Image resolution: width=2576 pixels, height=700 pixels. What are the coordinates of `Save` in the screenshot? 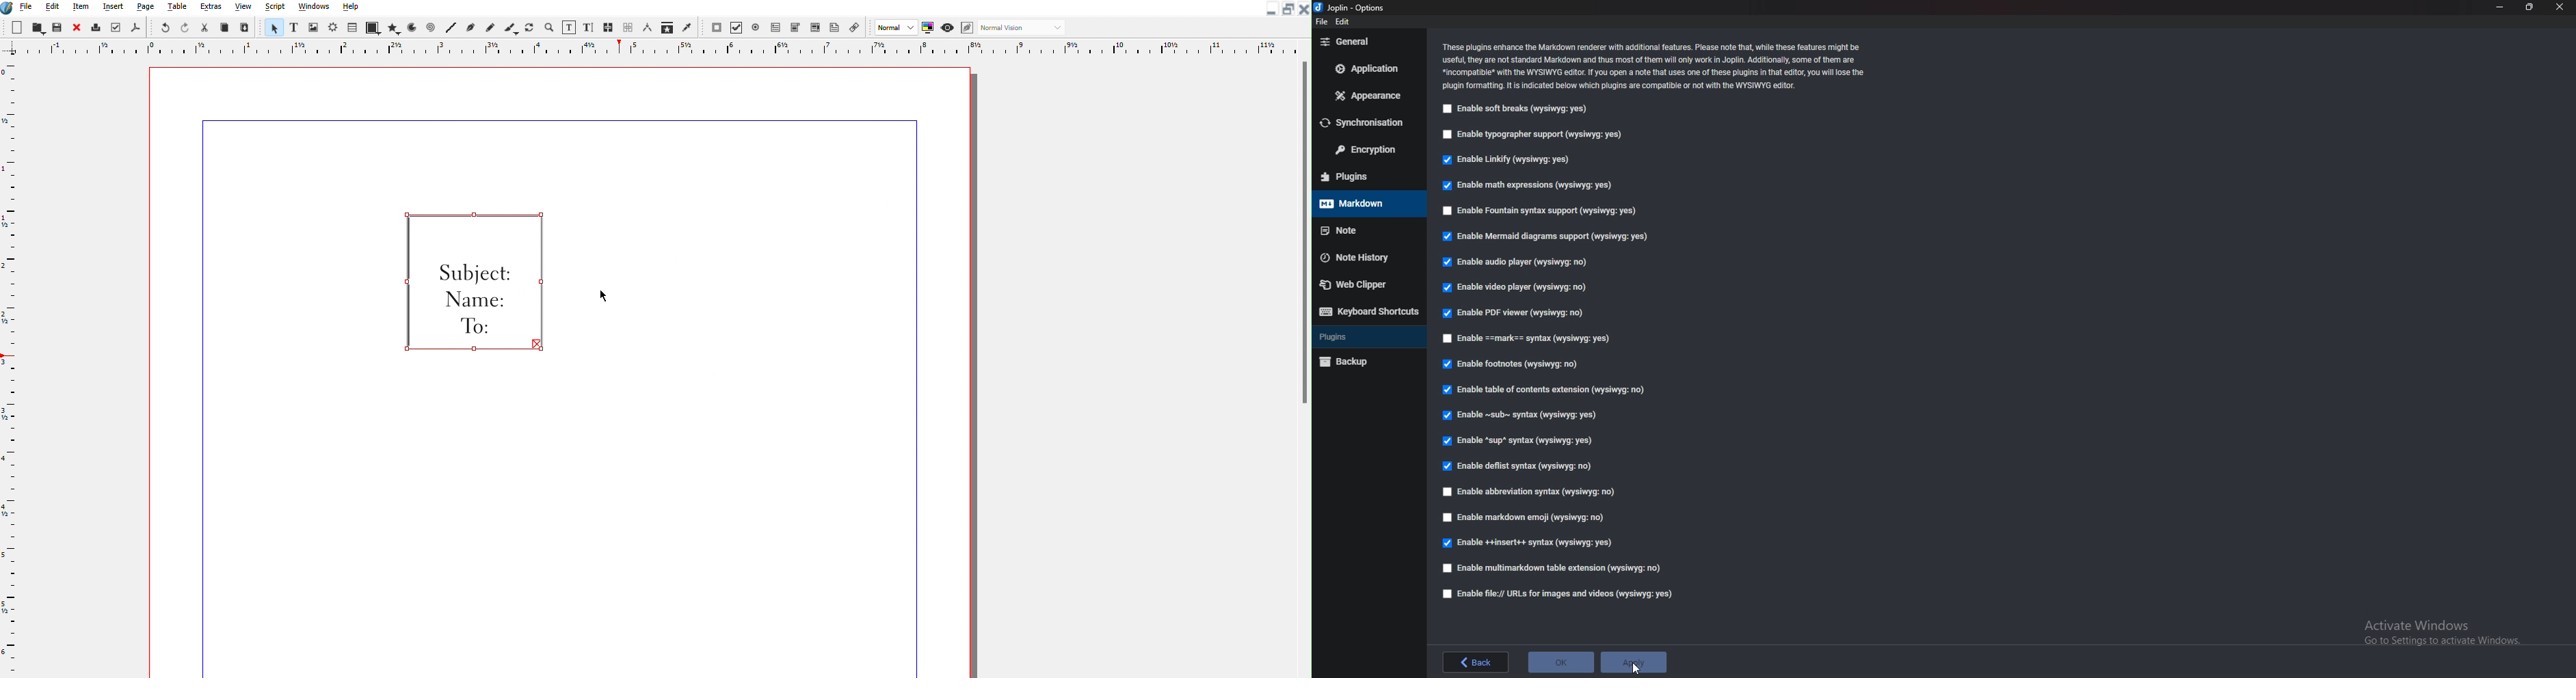 It's located at (58, 29).